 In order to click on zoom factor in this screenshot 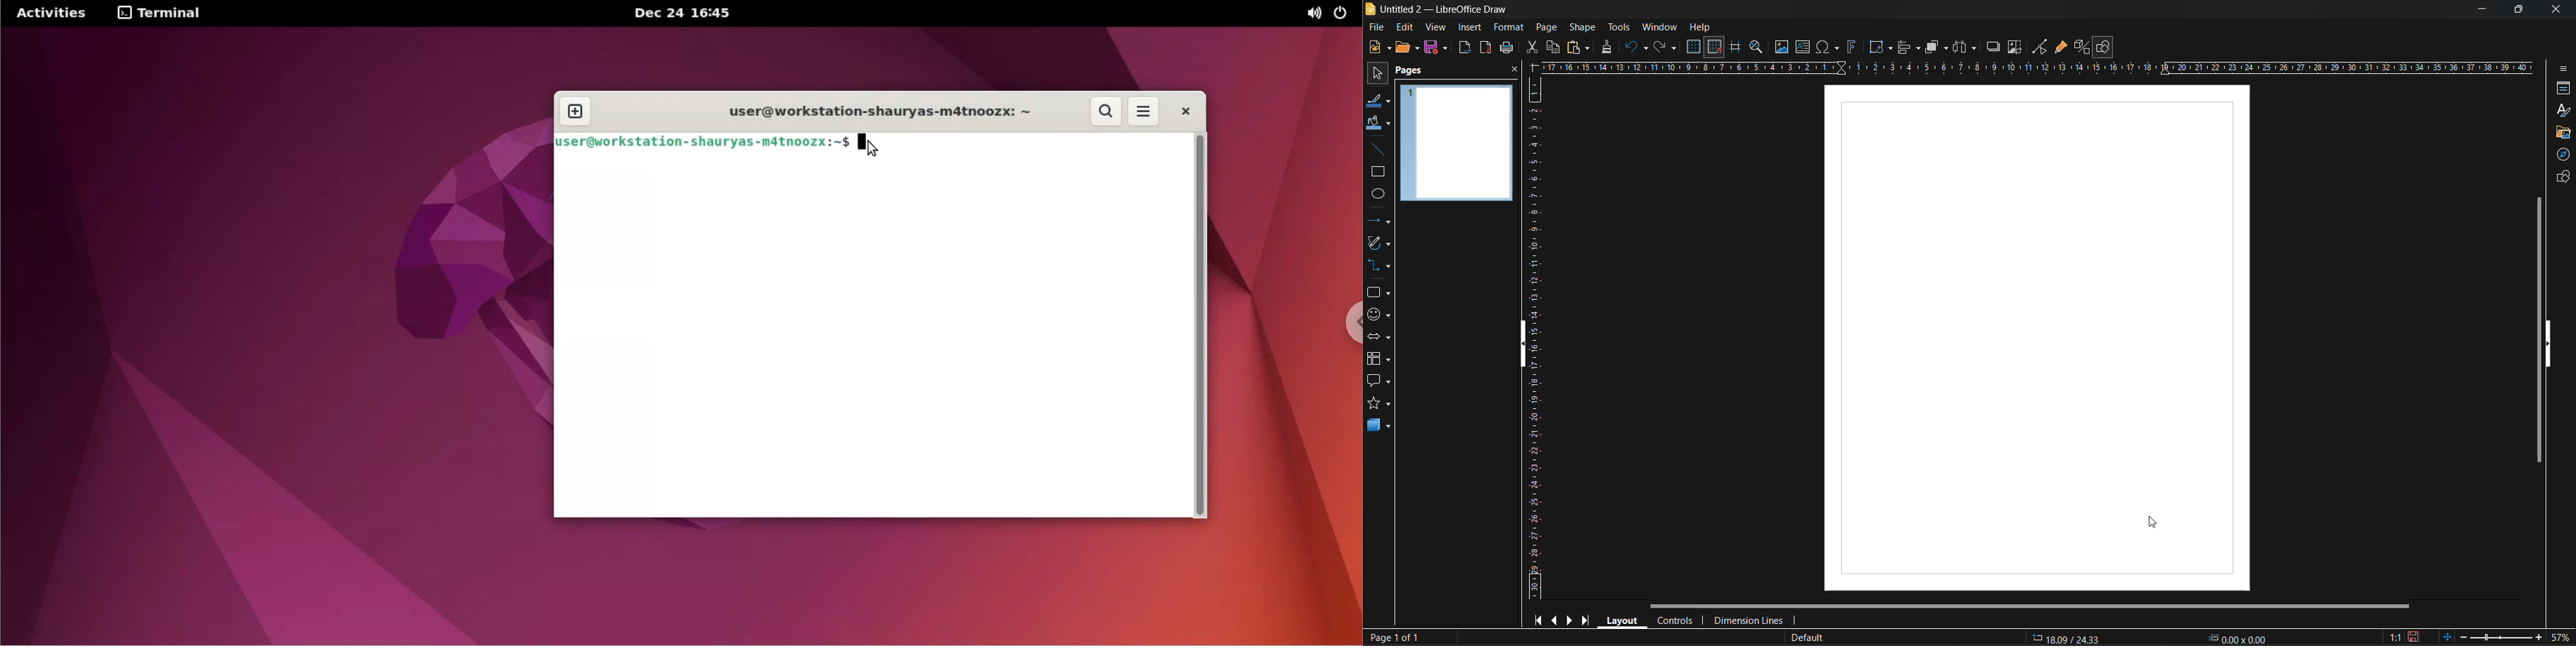, I will do `click(2560, 638)`.